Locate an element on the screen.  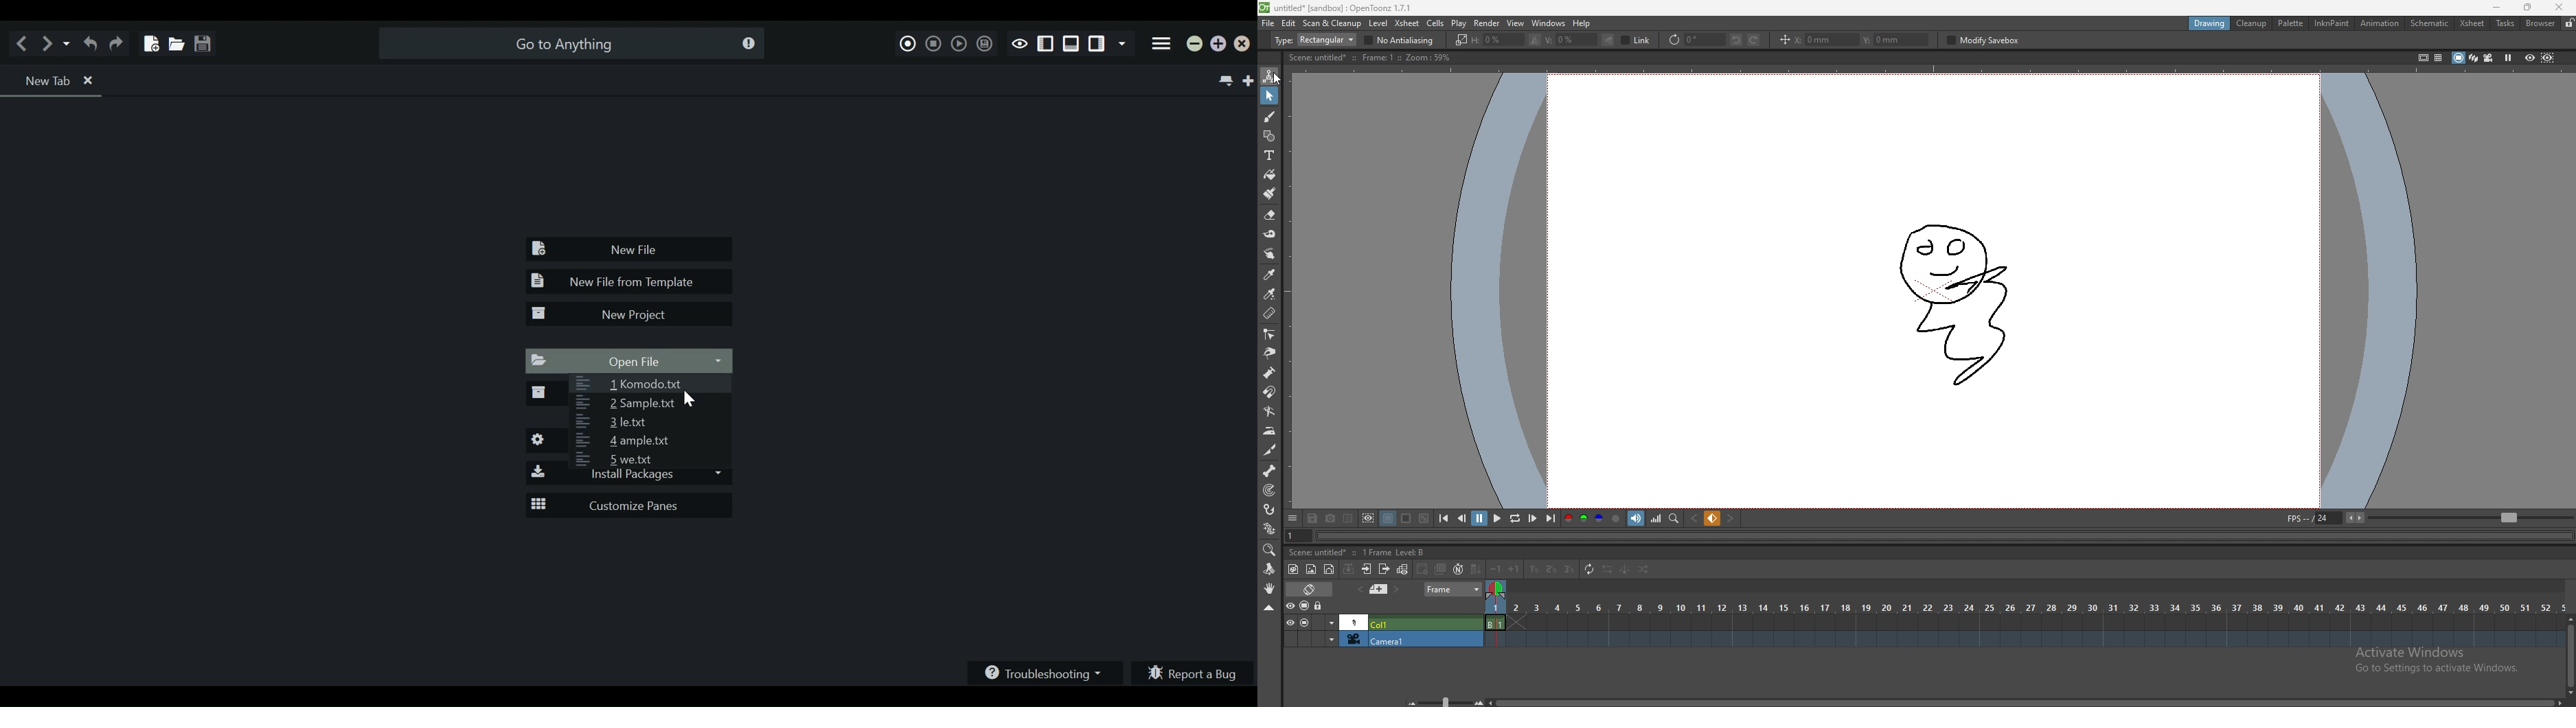
Record Macro is located at coordinates (908, 42).